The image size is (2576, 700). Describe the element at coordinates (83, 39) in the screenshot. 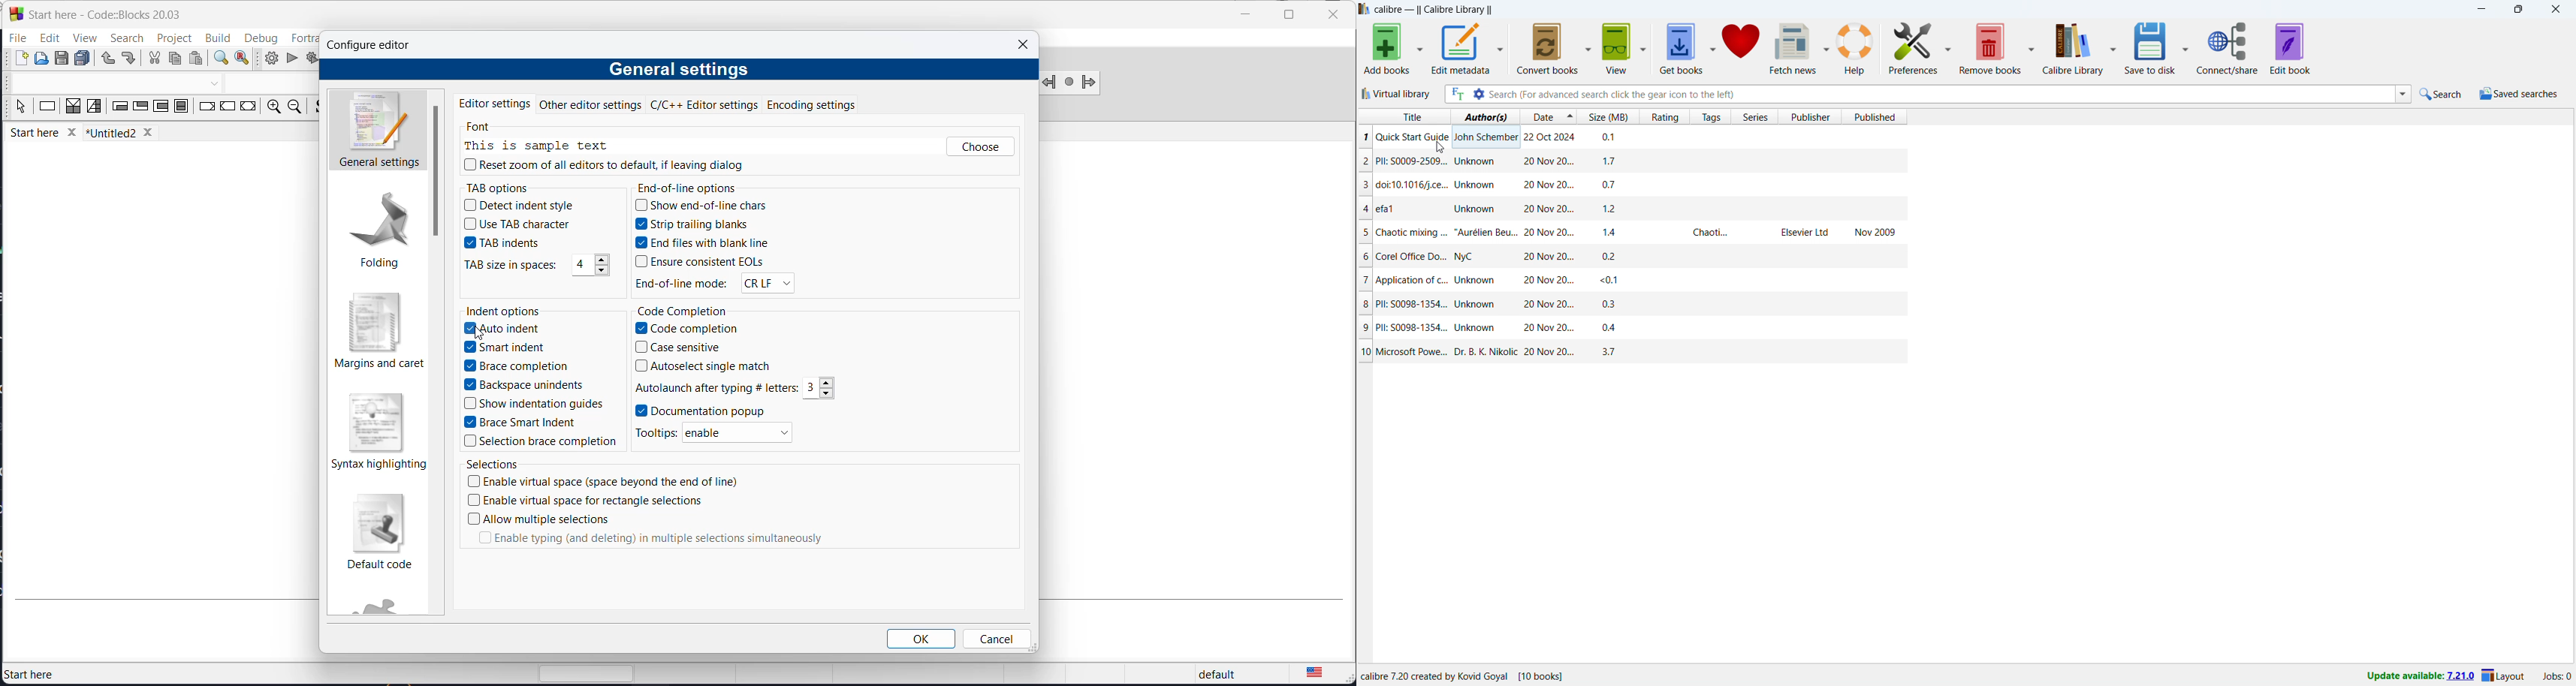

I see `view` at that location.